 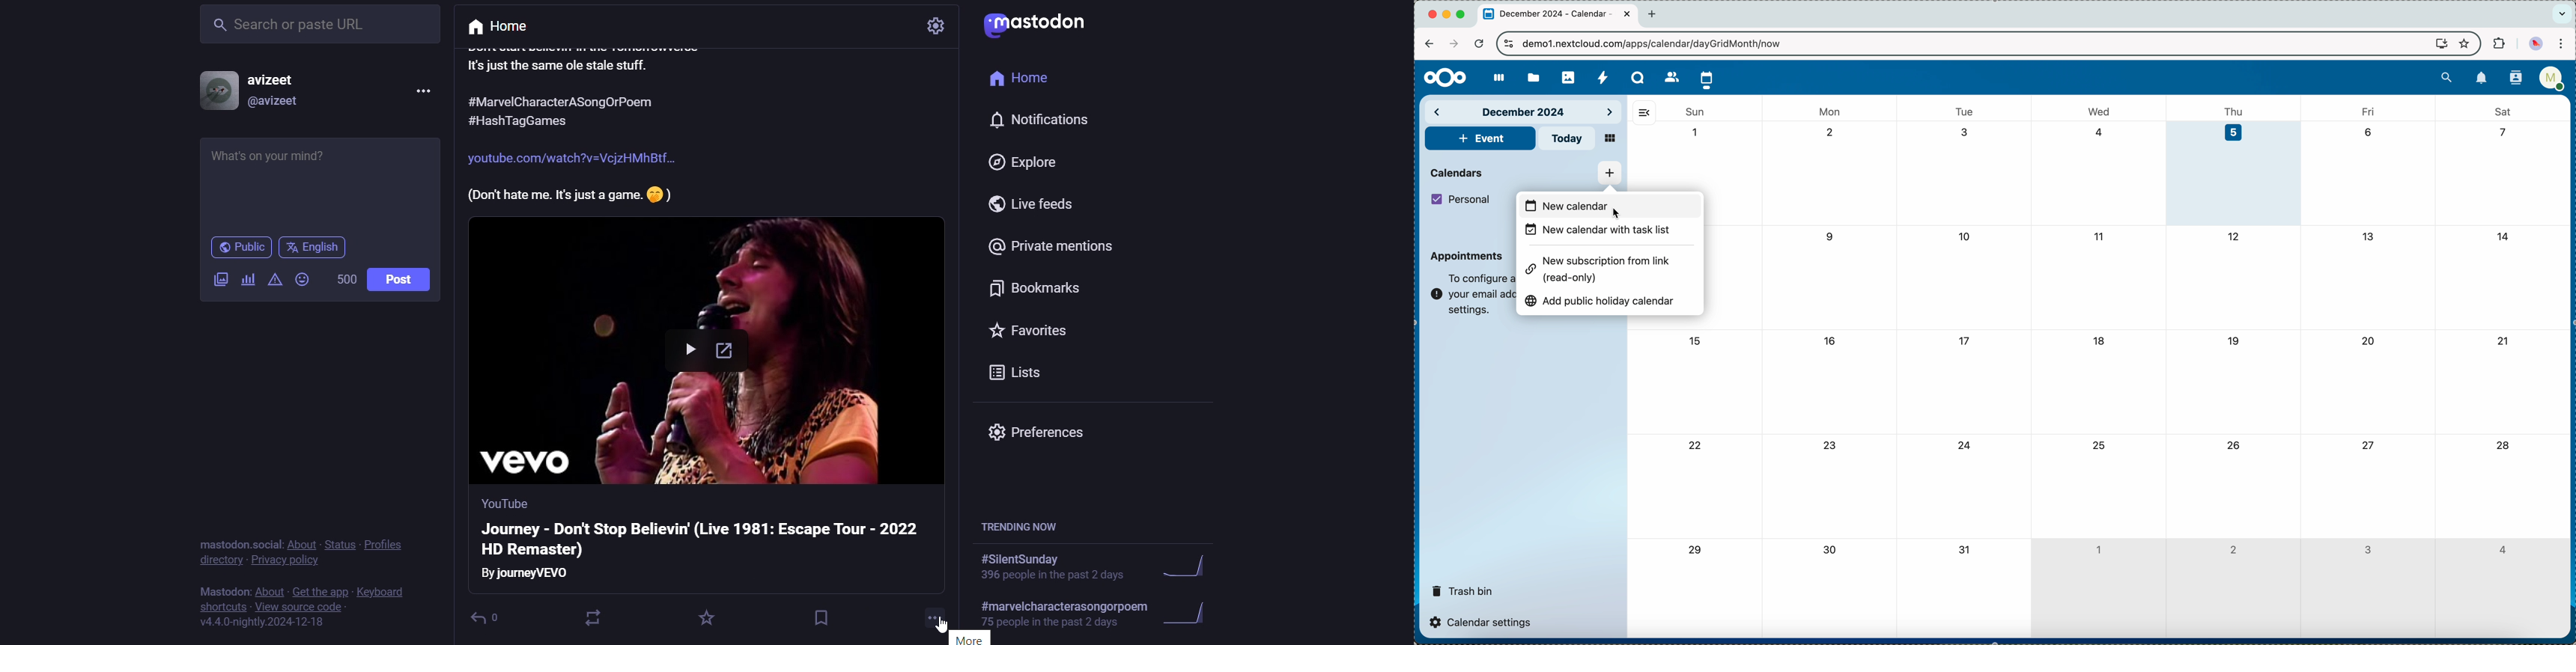 What do you see at coordinates (1655, 14) in the screenshot?
I see `new tab` at bounding box center [1655, 14].